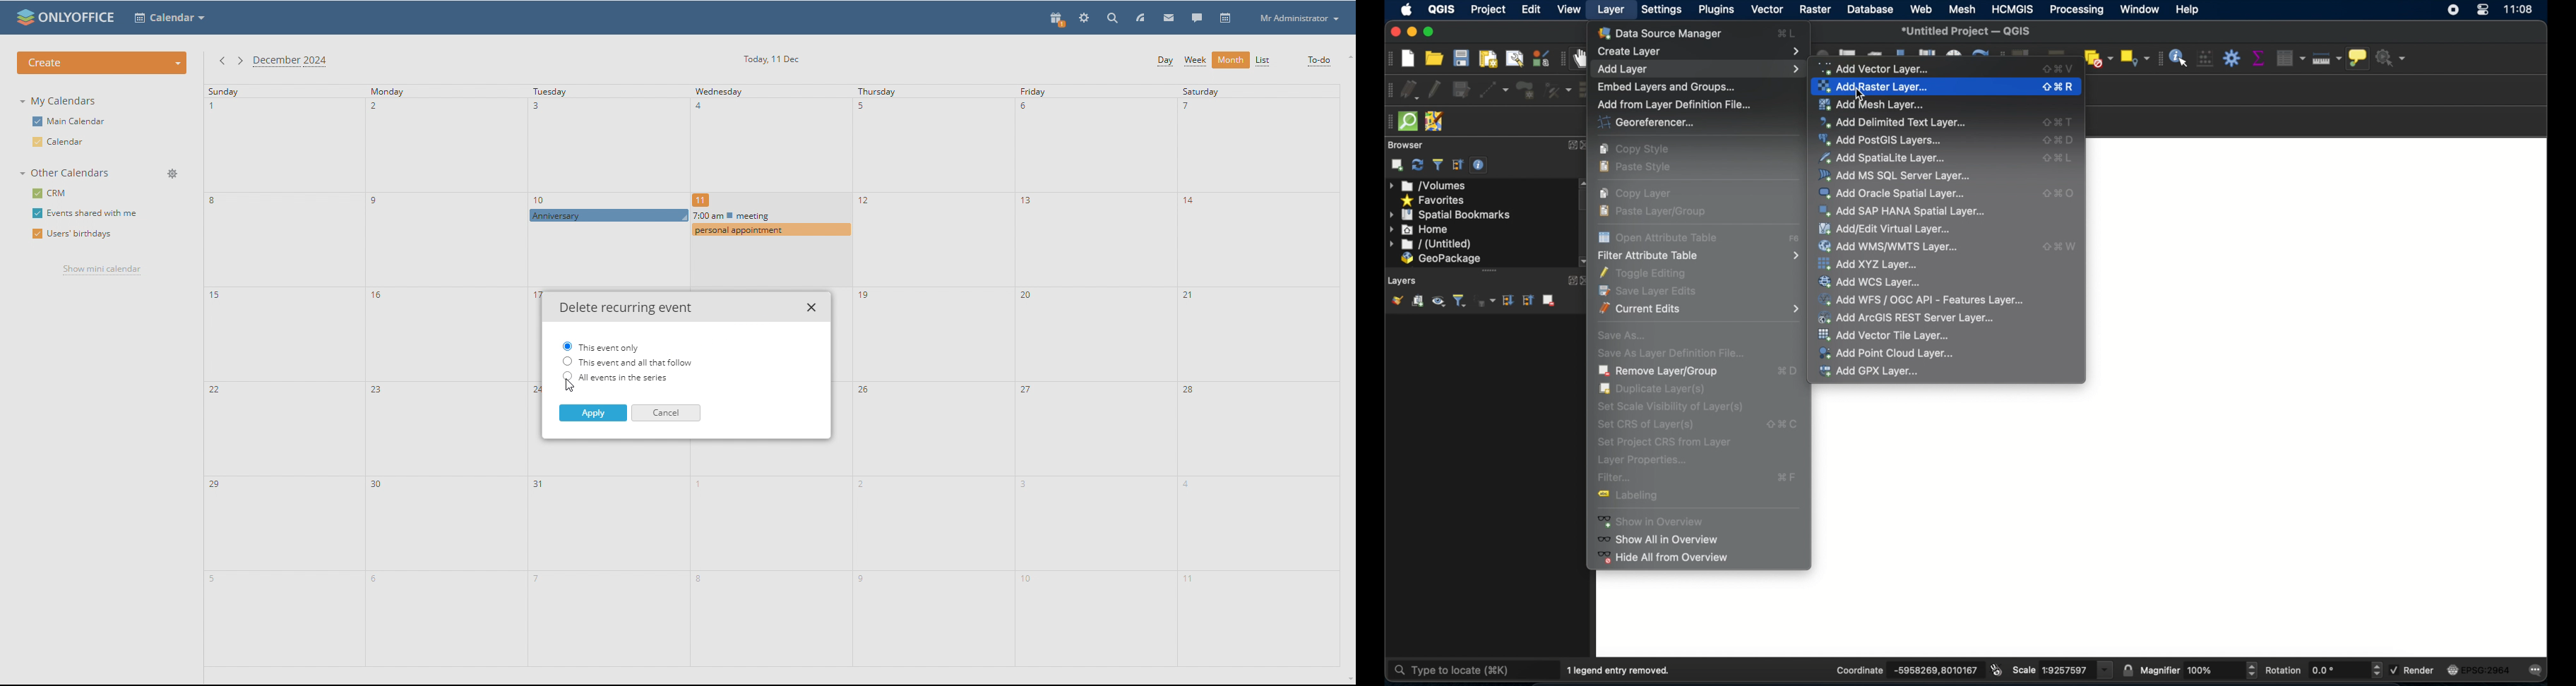  I want to click on show layout manager, so click(1513, 59).